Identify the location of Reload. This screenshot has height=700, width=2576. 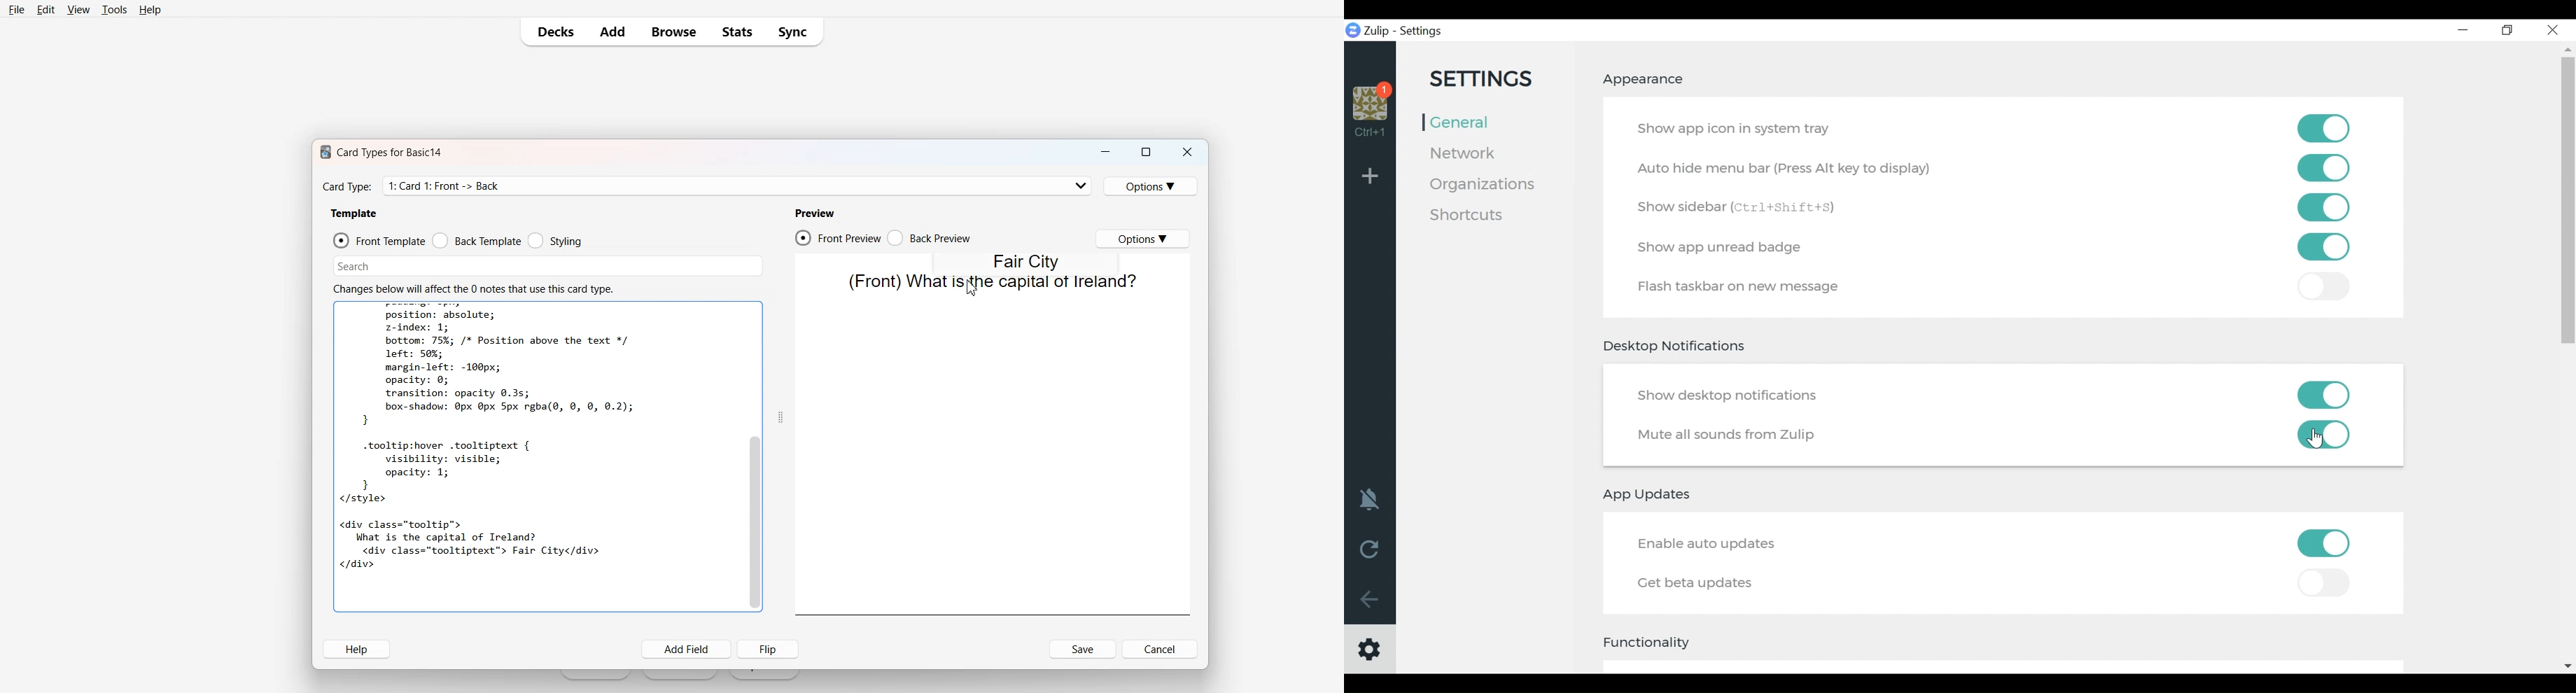
(1369, 548).